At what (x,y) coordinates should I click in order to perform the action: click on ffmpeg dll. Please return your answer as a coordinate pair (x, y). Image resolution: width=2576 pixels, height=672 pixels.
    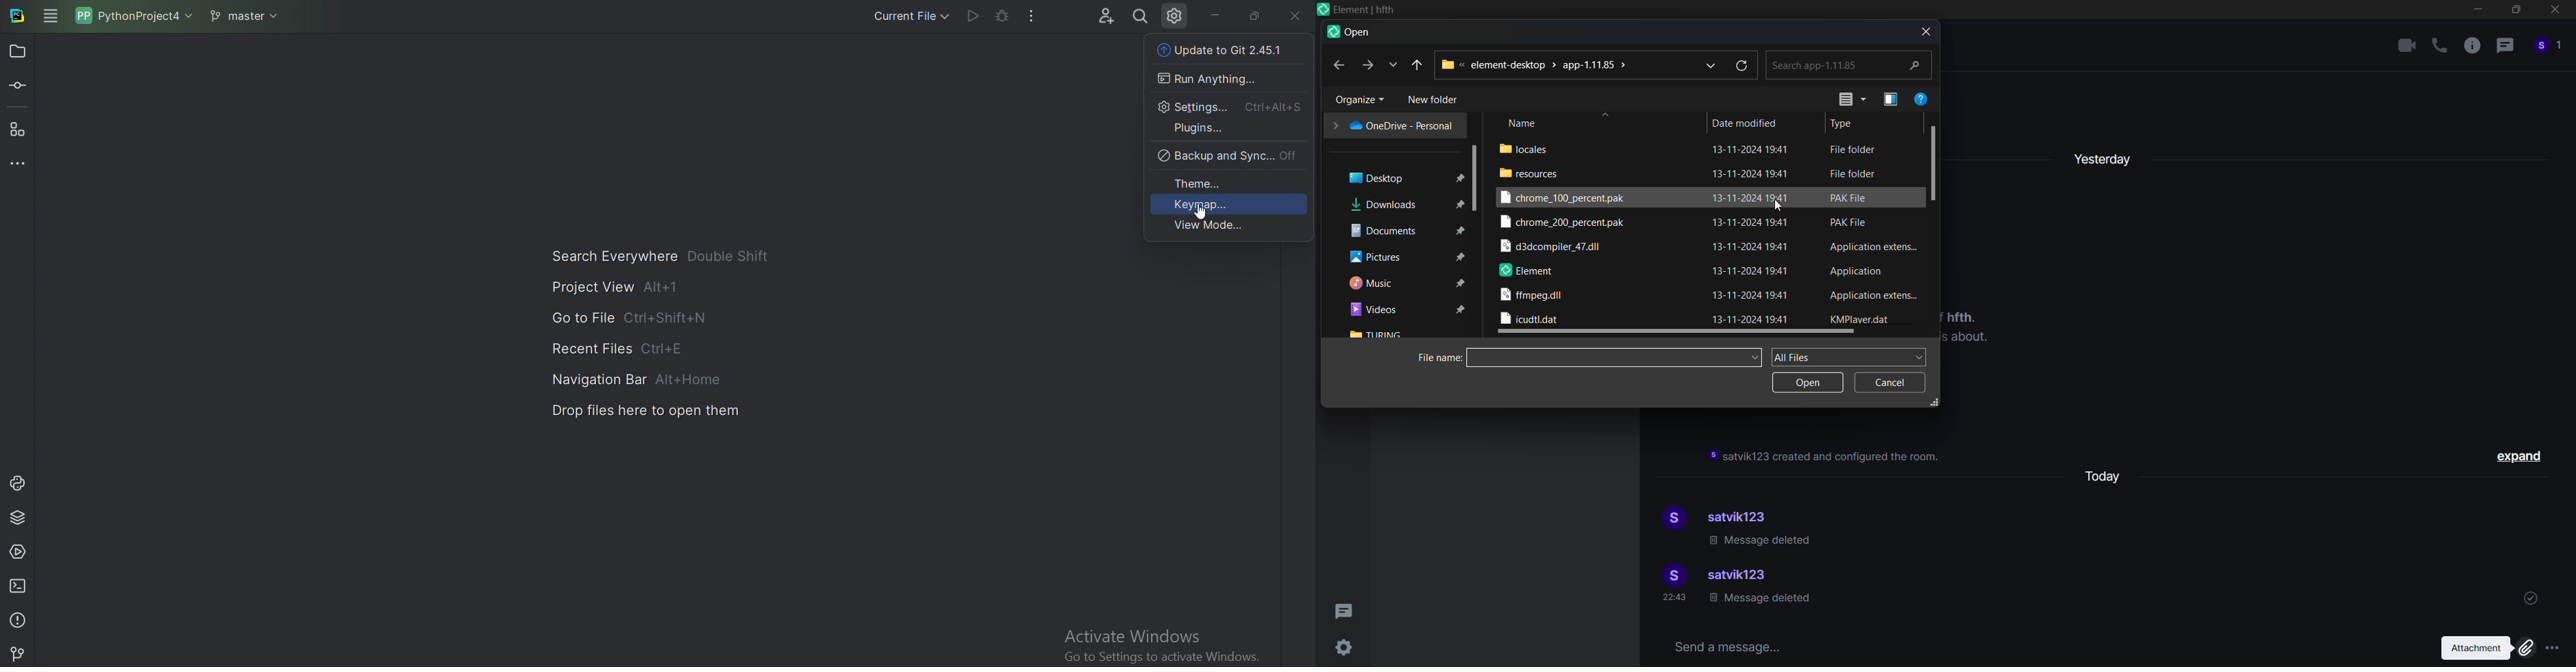
    Looking at the image, I should click on (1534, 297).